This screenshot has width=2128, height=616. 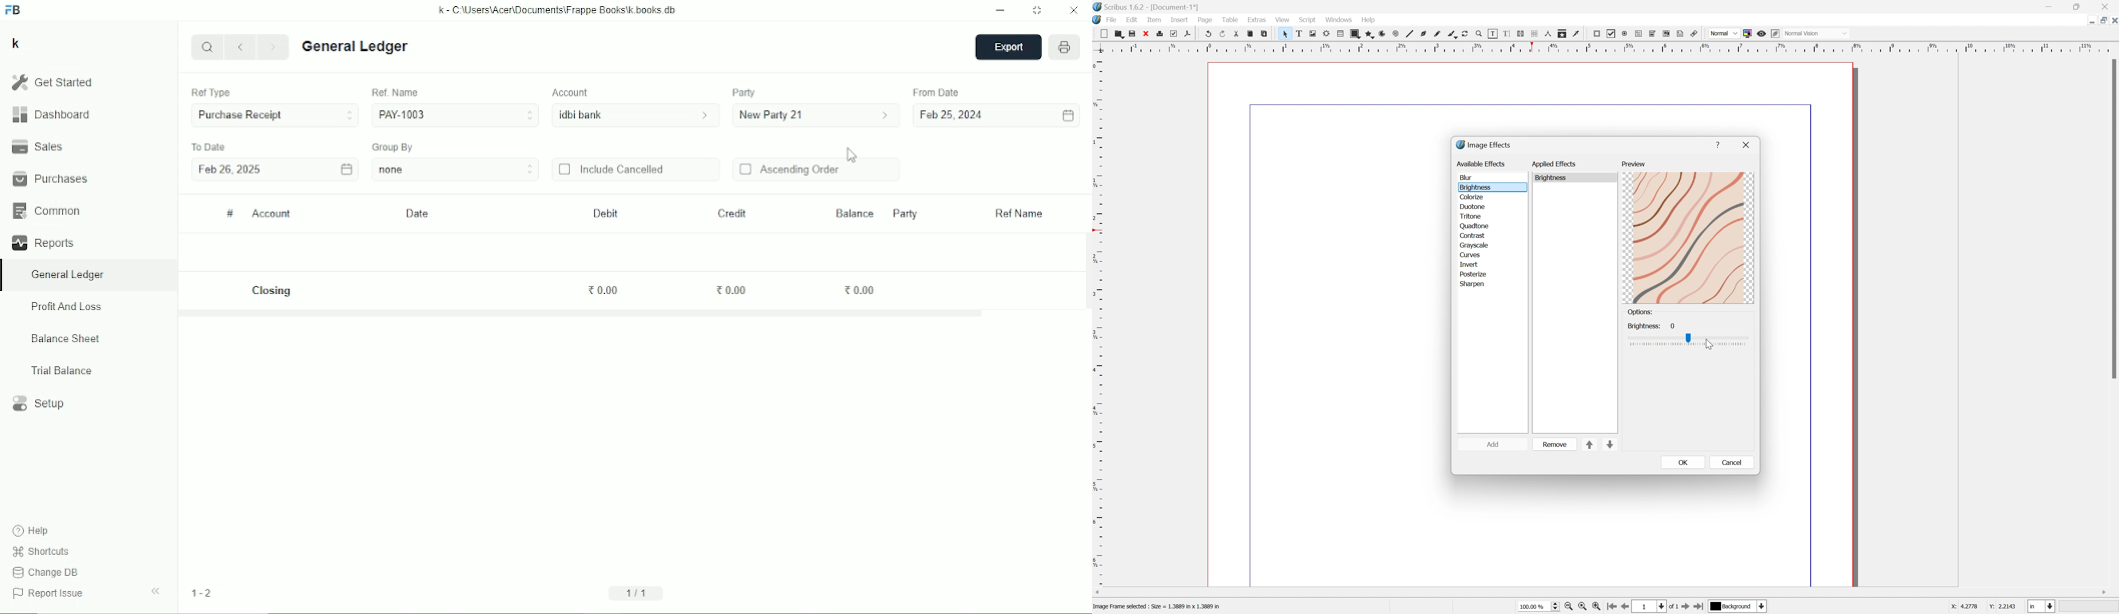 I want to click on General ledger, so click(x=356, y=47).